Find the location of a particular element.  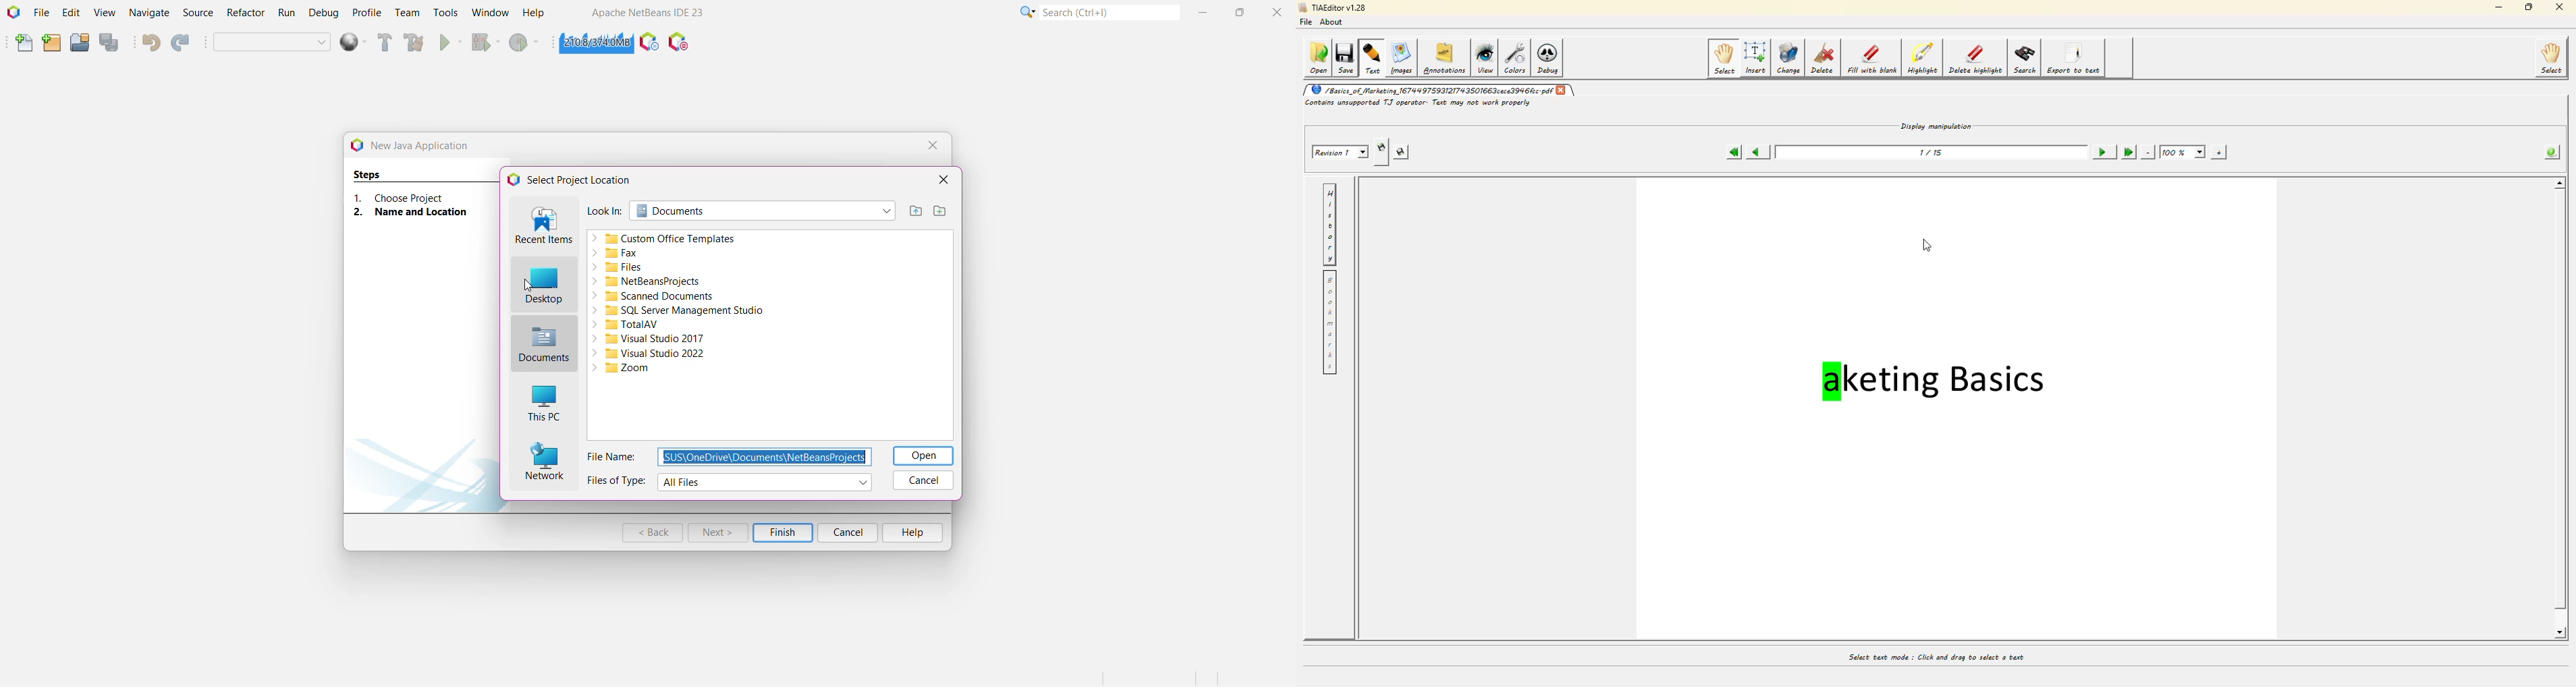

New File is located at coordinates (22, 43).